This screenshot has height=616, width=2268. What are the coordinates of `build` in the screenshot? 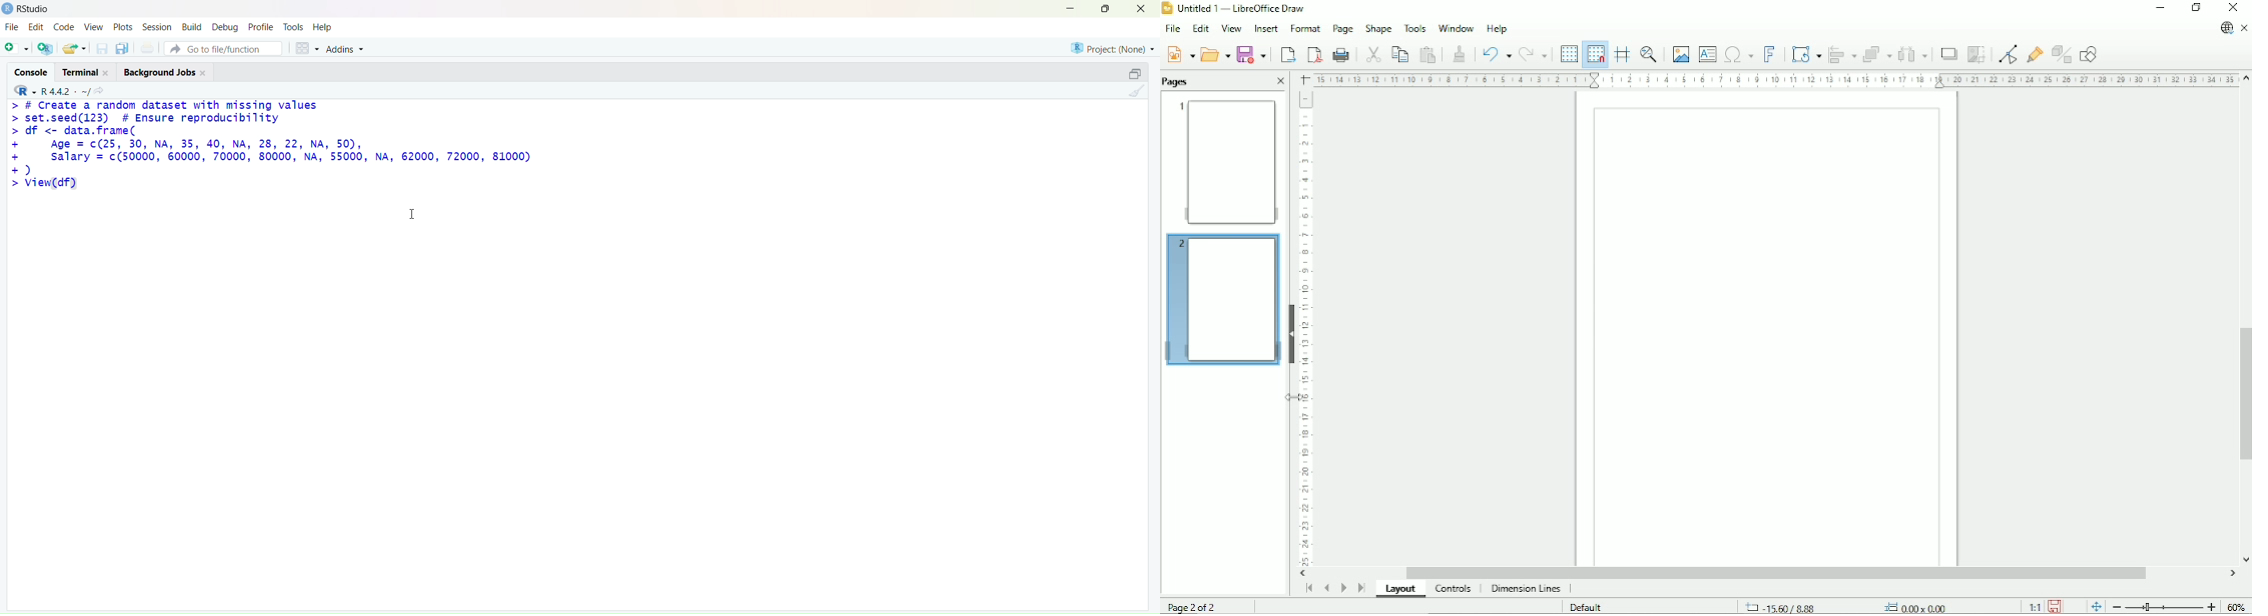 It's located at (192, 27).